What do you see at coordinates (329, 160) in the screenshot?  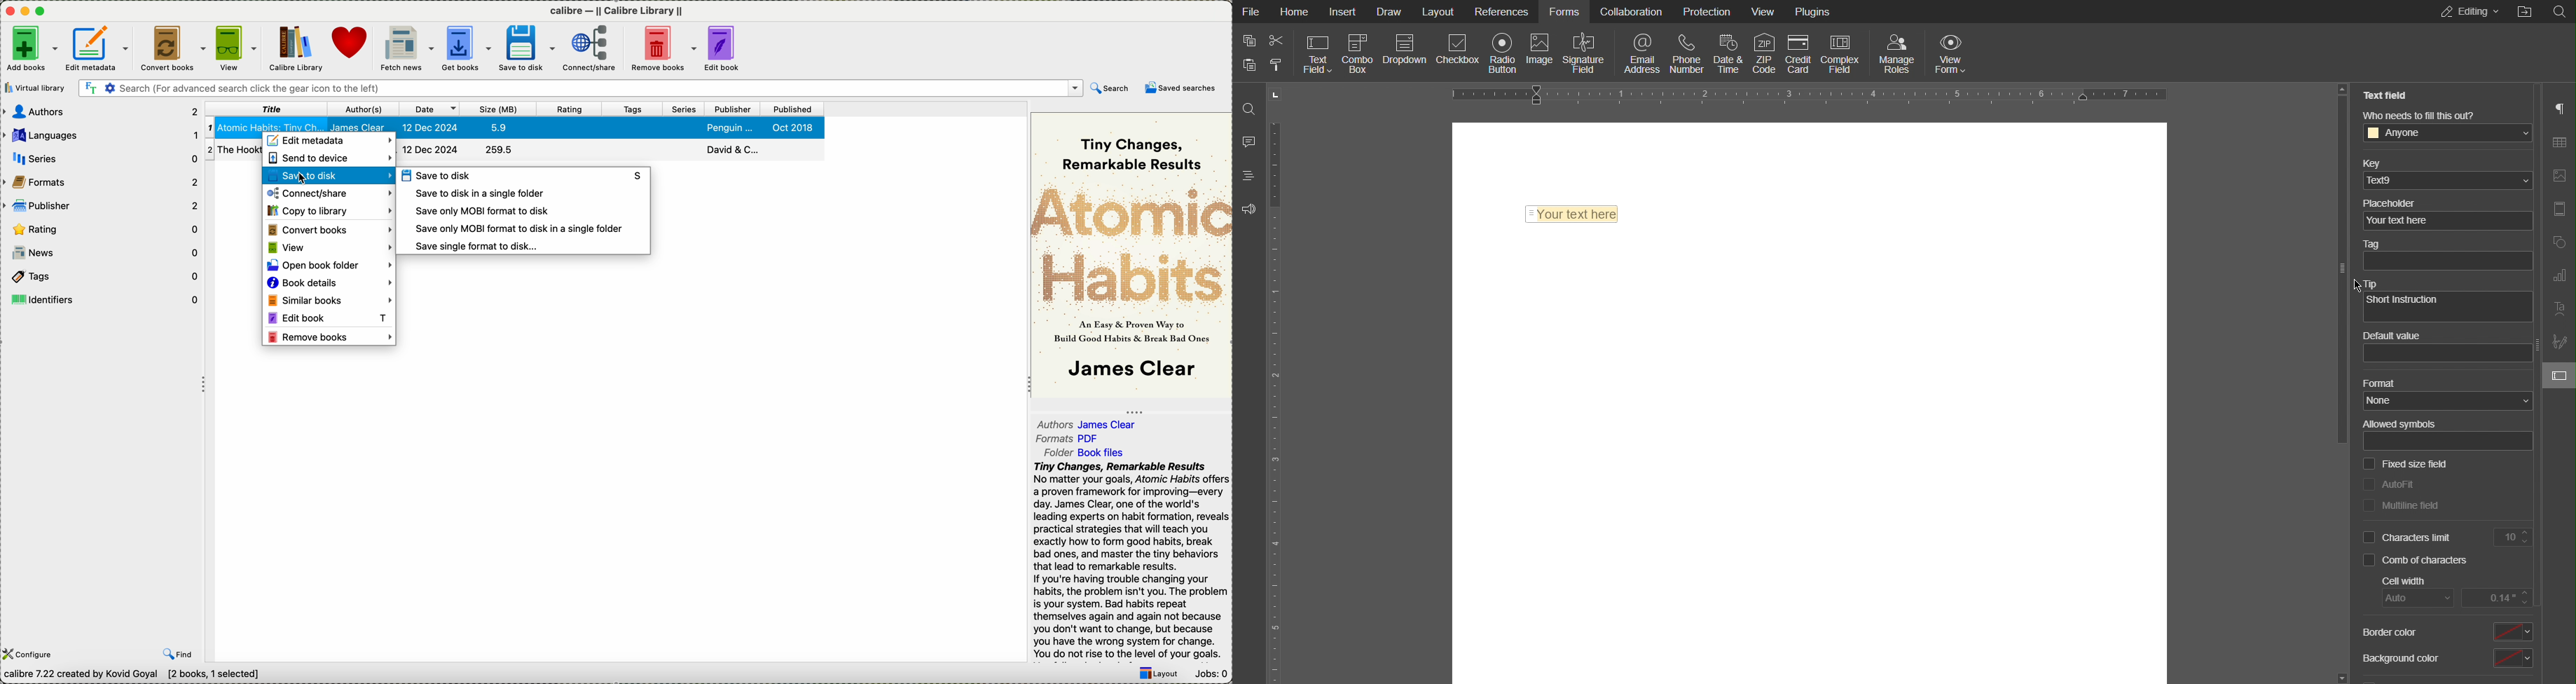 I see `send to device` at bounding box center [329, 160].